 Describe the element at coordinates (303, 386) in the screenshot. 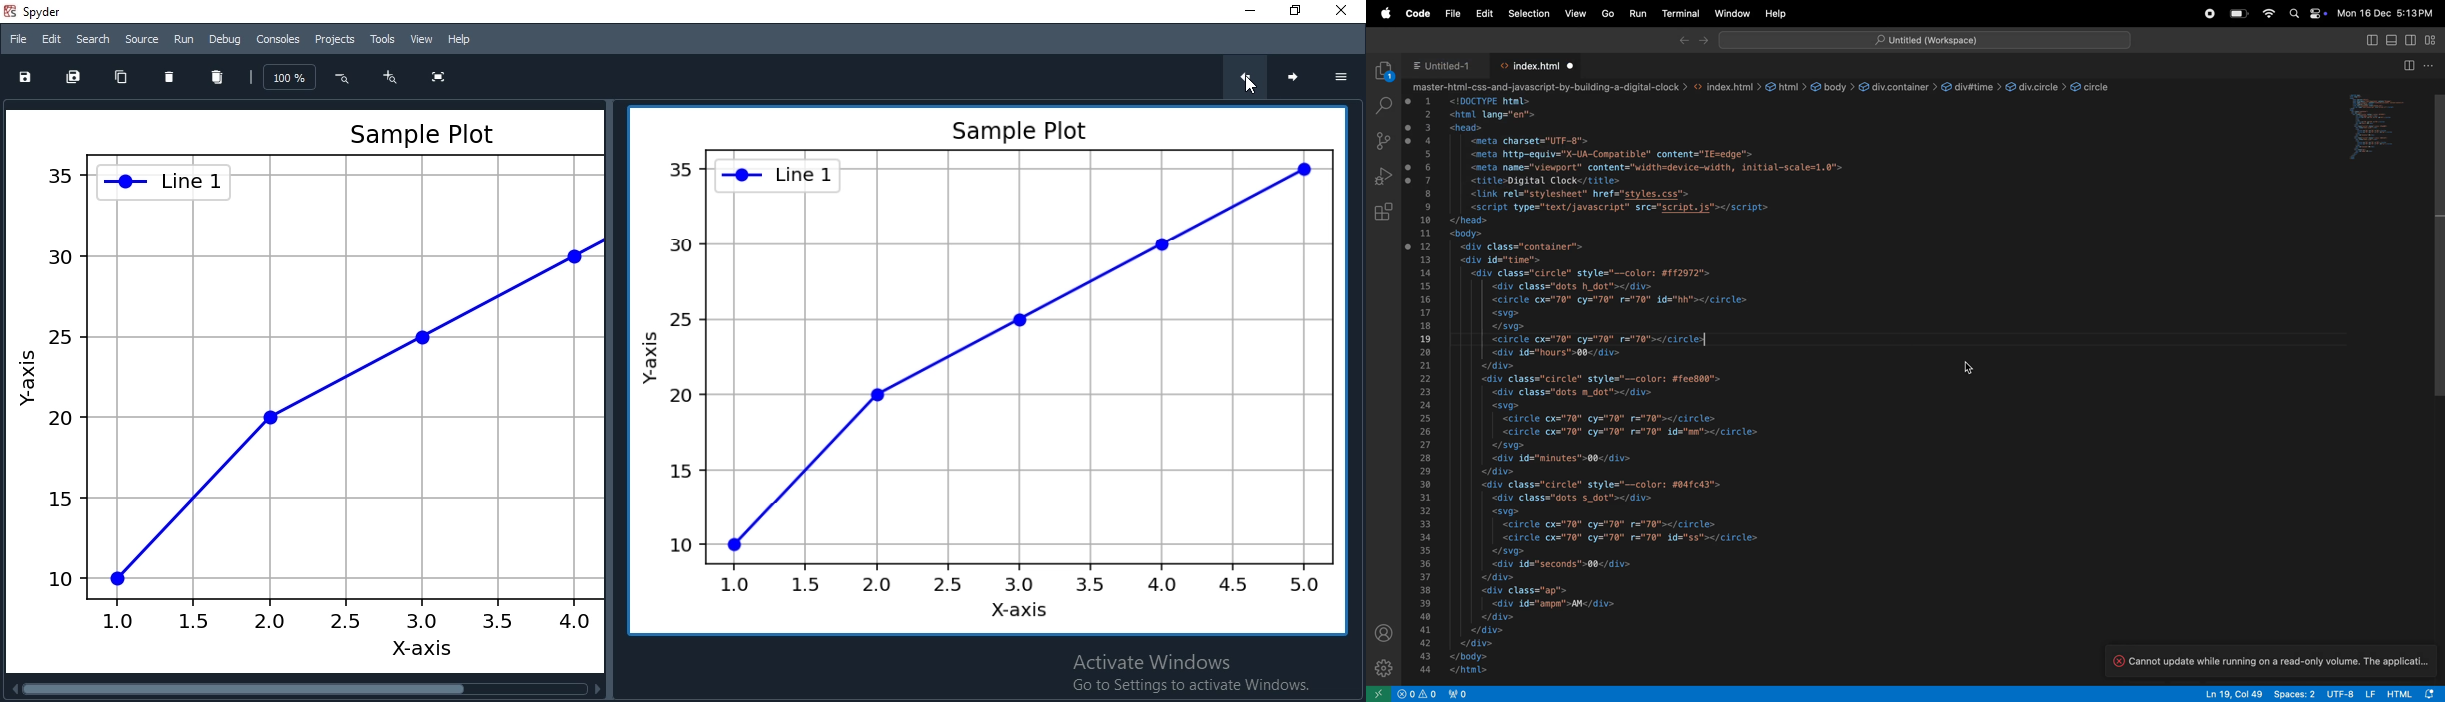

I see `` at that location.